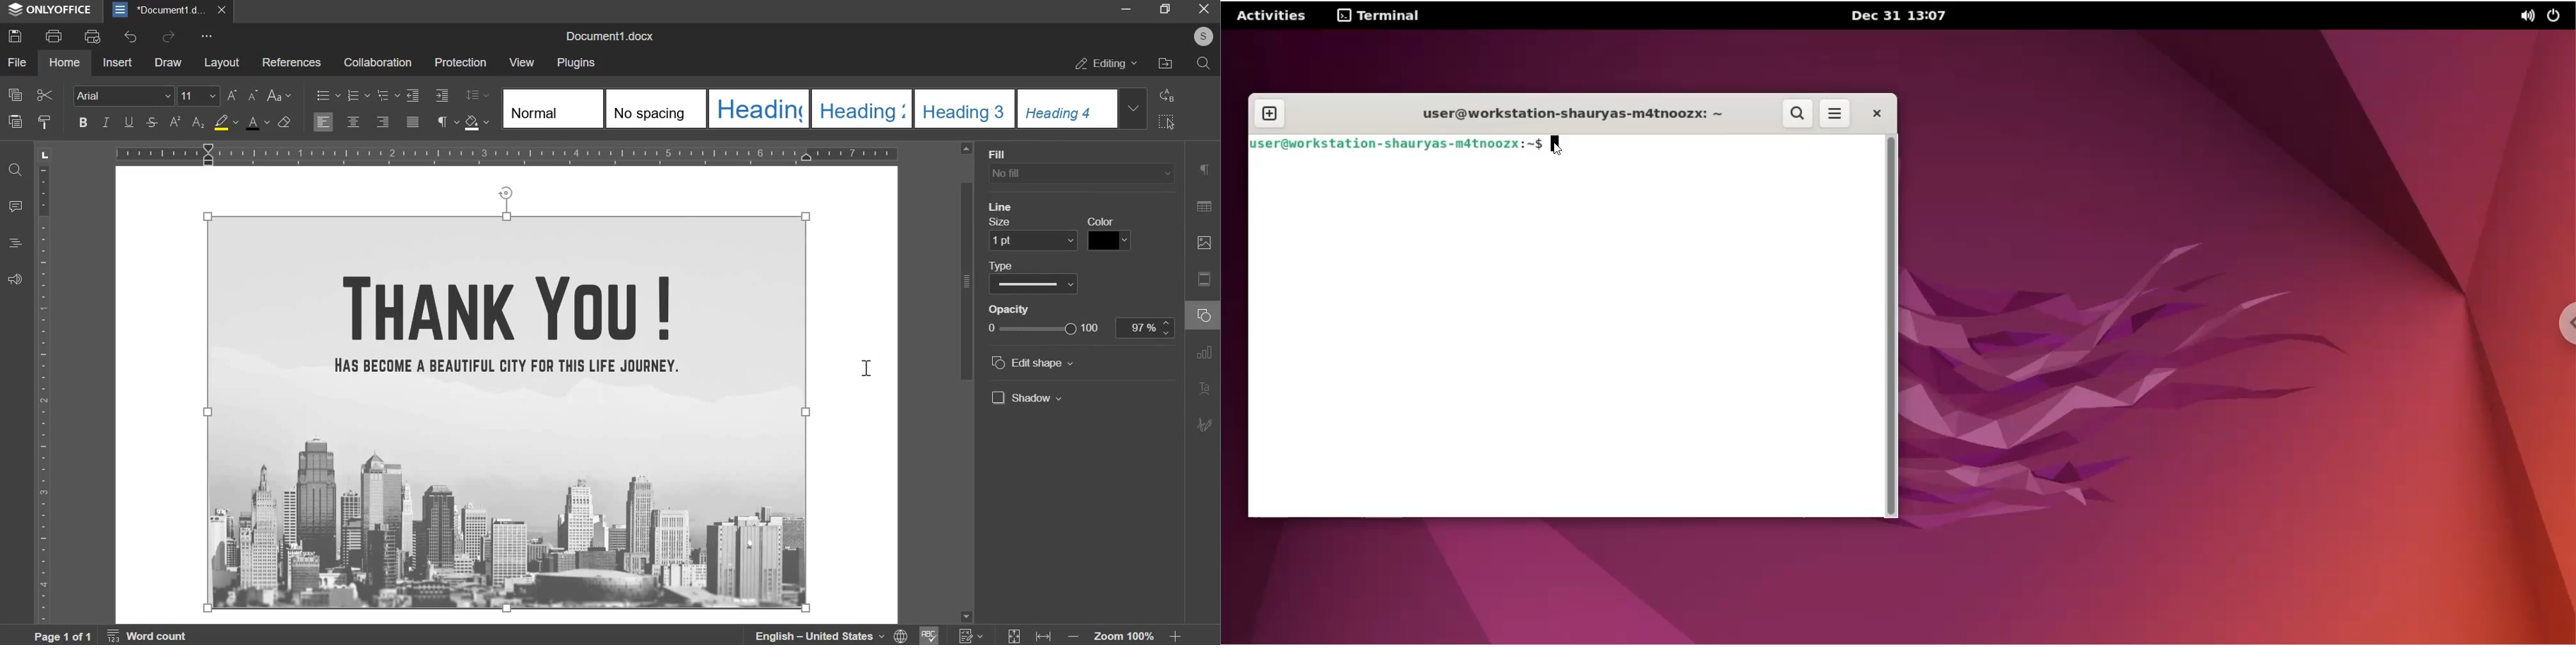 The height and width of the screenshot is (672, 2576). What do you see at coordinates (507, 412) in the screenshot?
I see `image` at bounding box center [507, 412].